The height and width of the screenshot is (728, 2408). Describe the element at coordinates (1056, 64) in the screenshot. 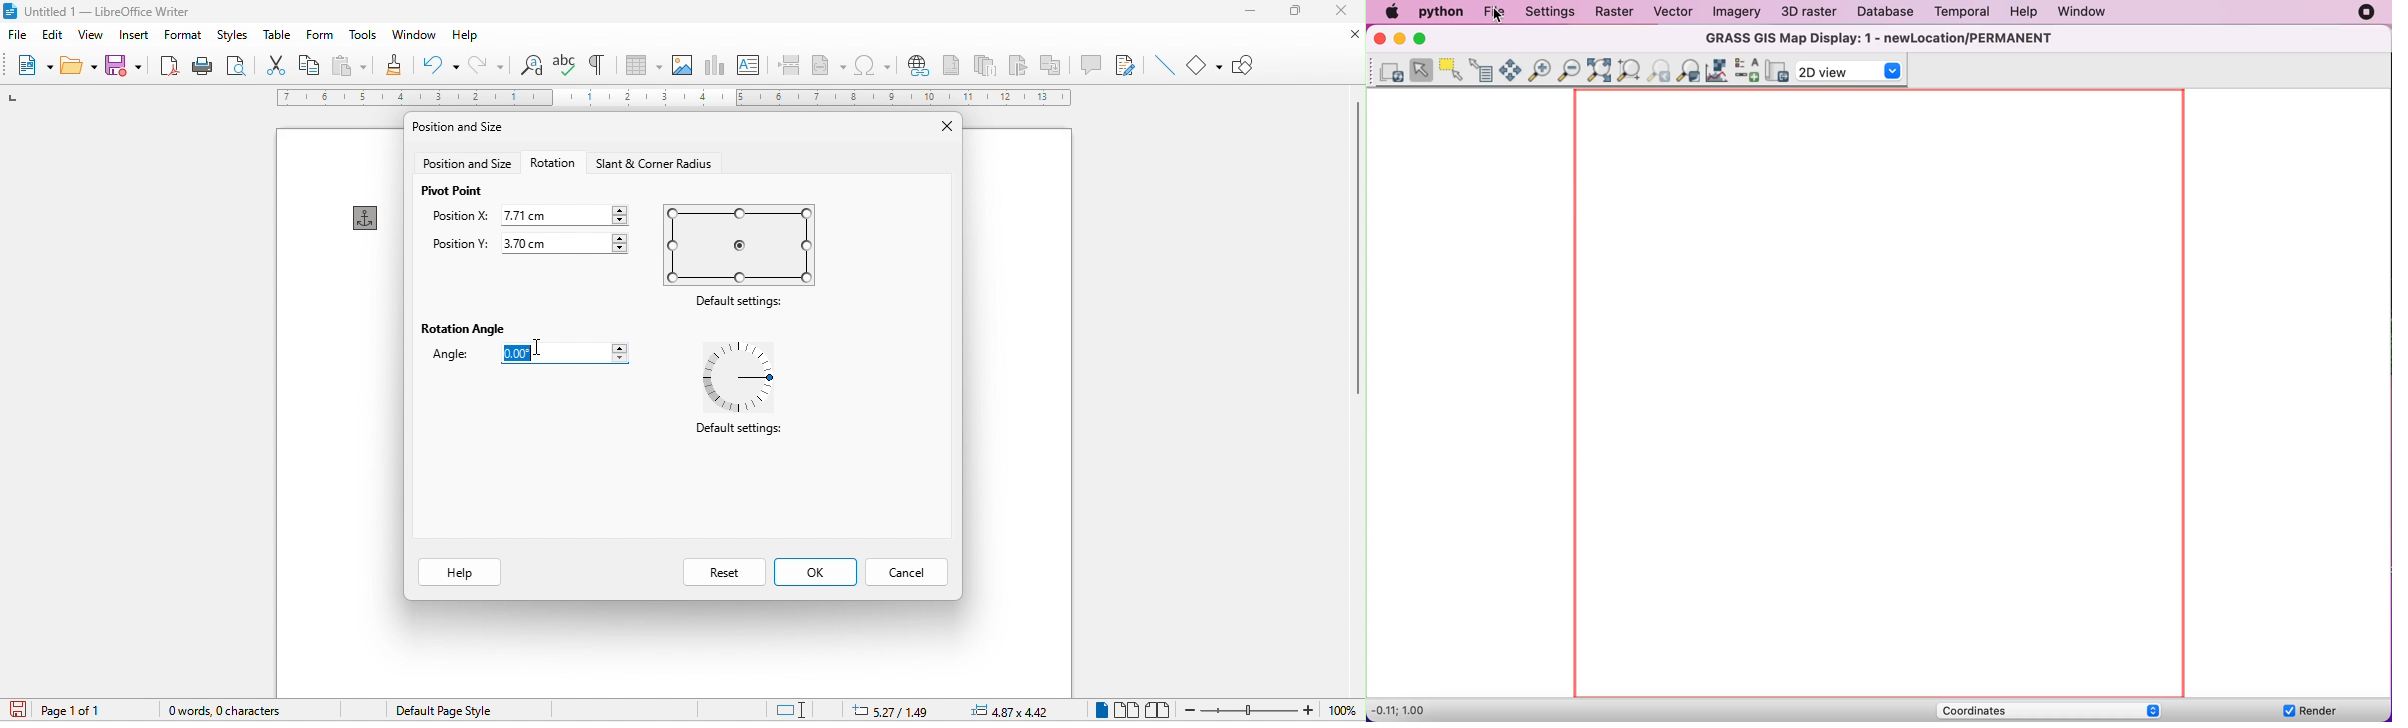

I see `cross reference` at that location.